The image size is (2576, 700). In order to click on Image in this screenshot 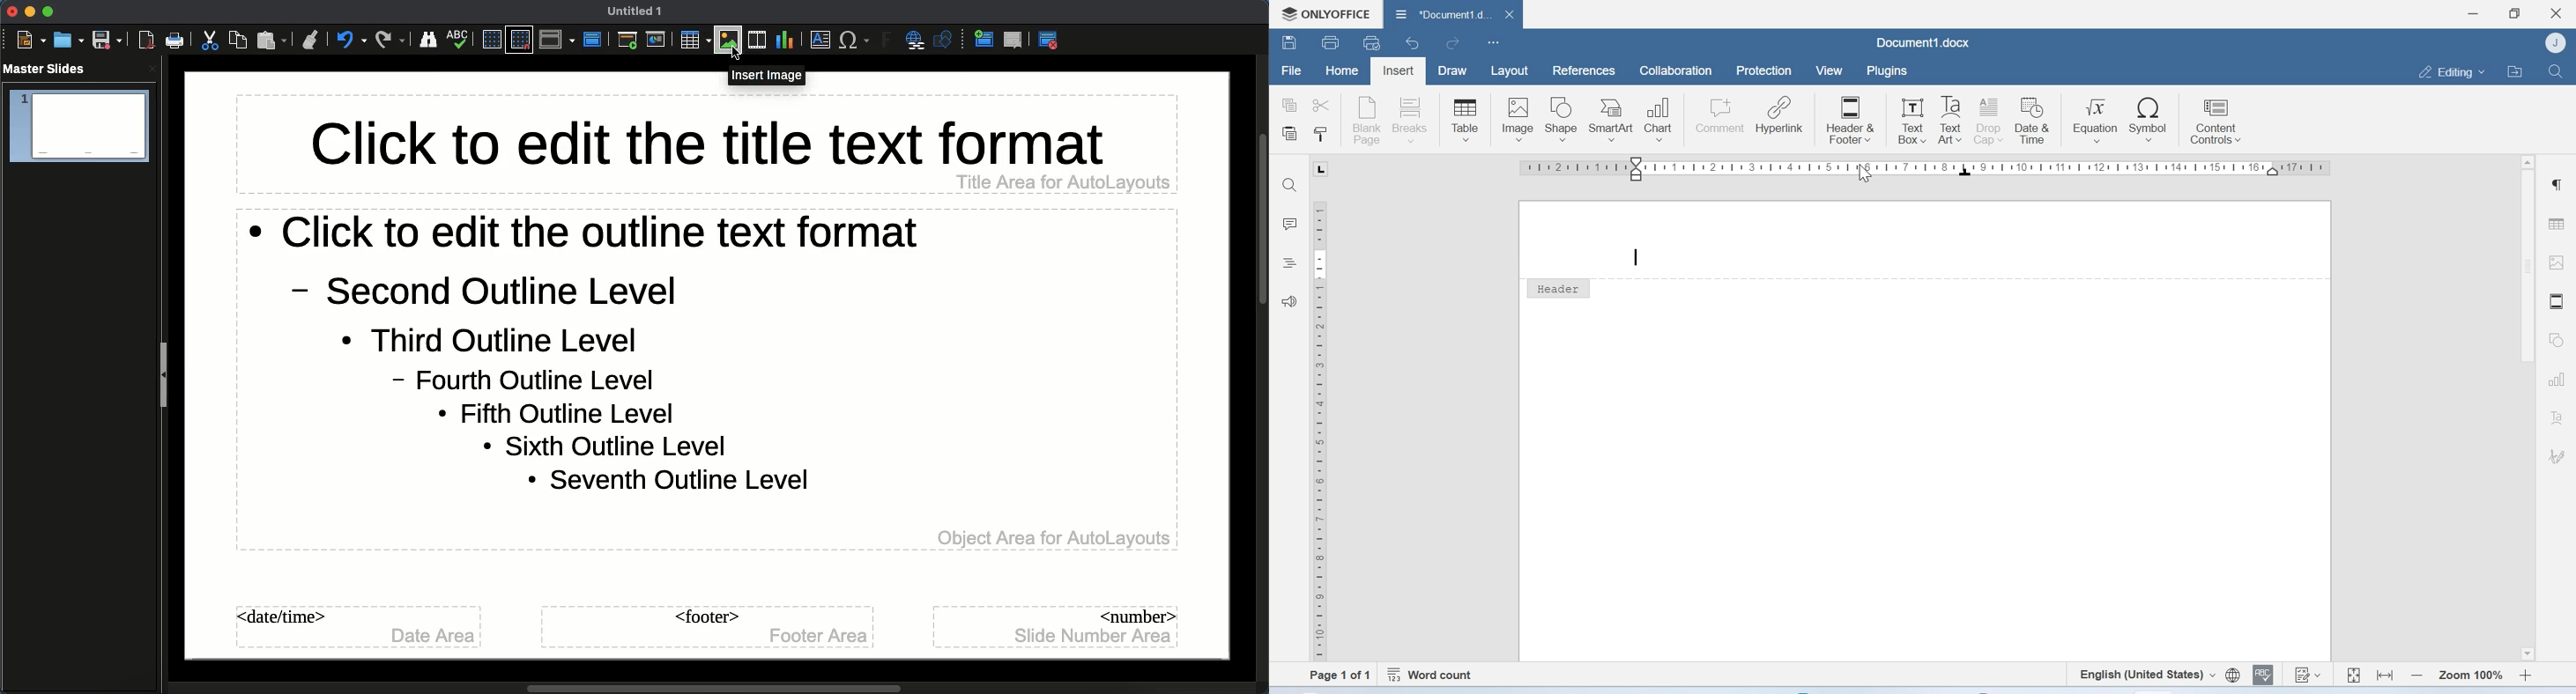, I will do `click(1518, 118)`.